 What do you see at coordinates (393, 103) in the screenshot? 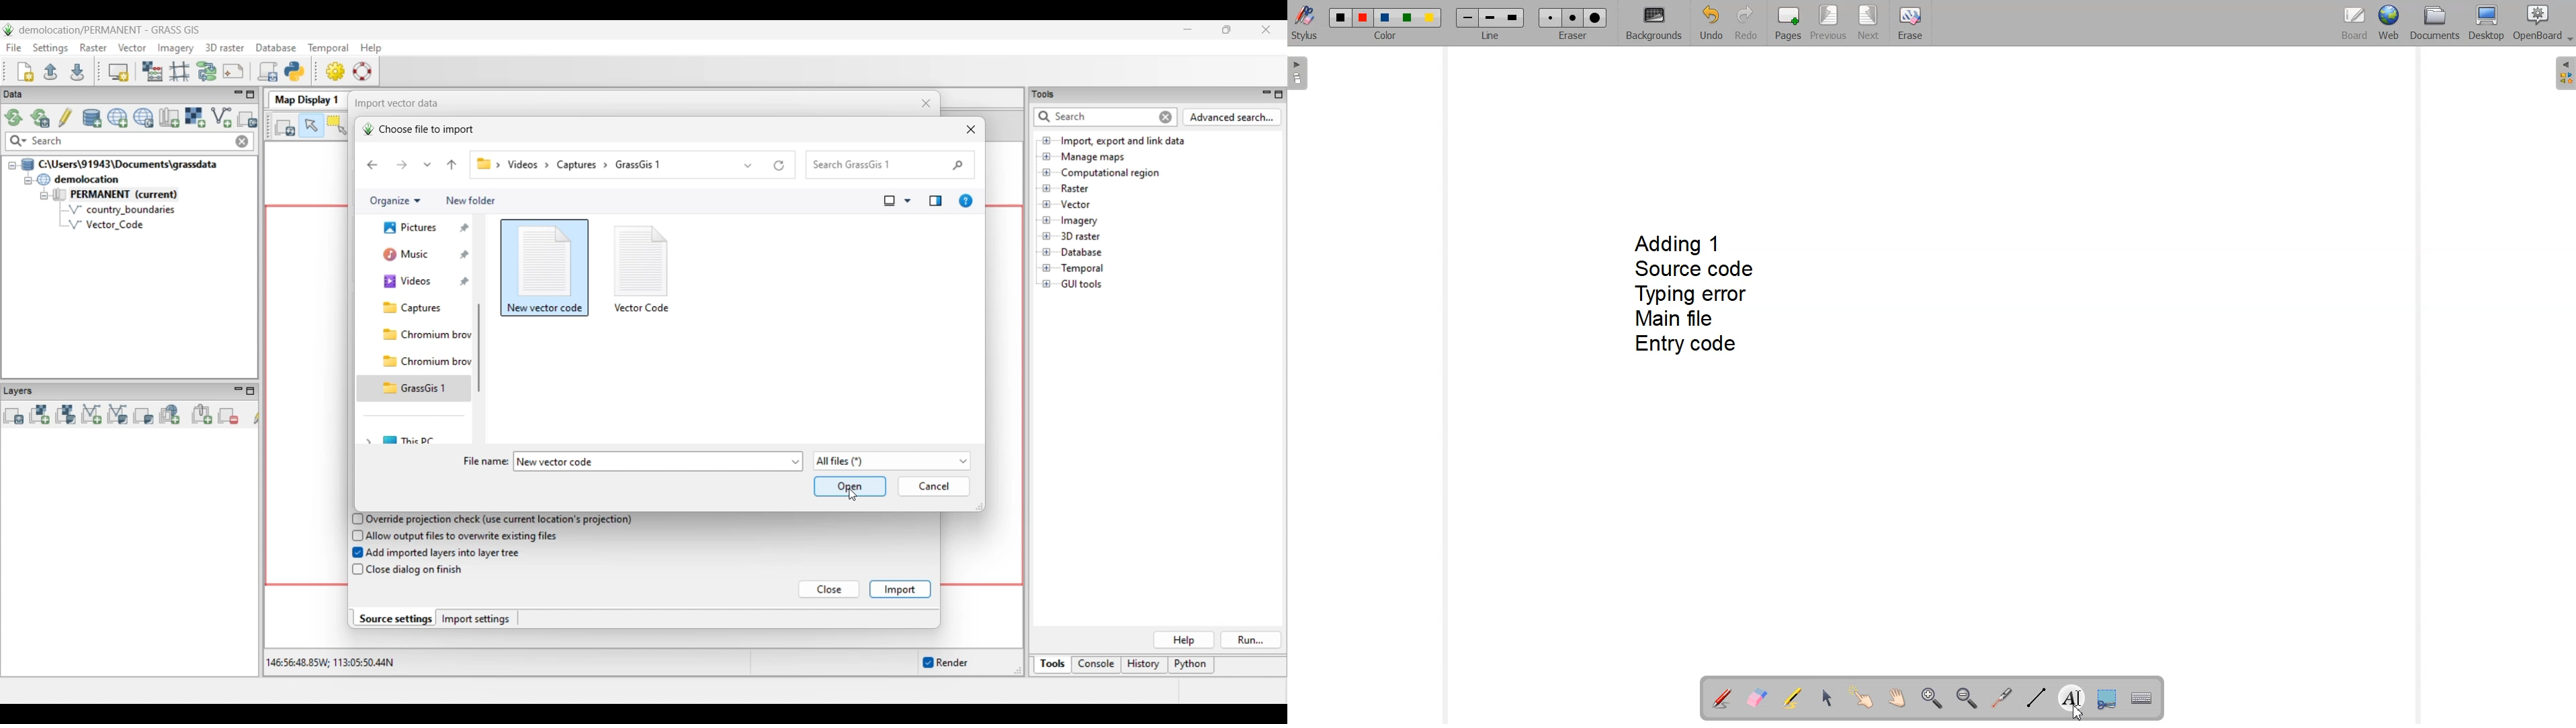
I see `| Import vector data` at bounding box center [393, 103].